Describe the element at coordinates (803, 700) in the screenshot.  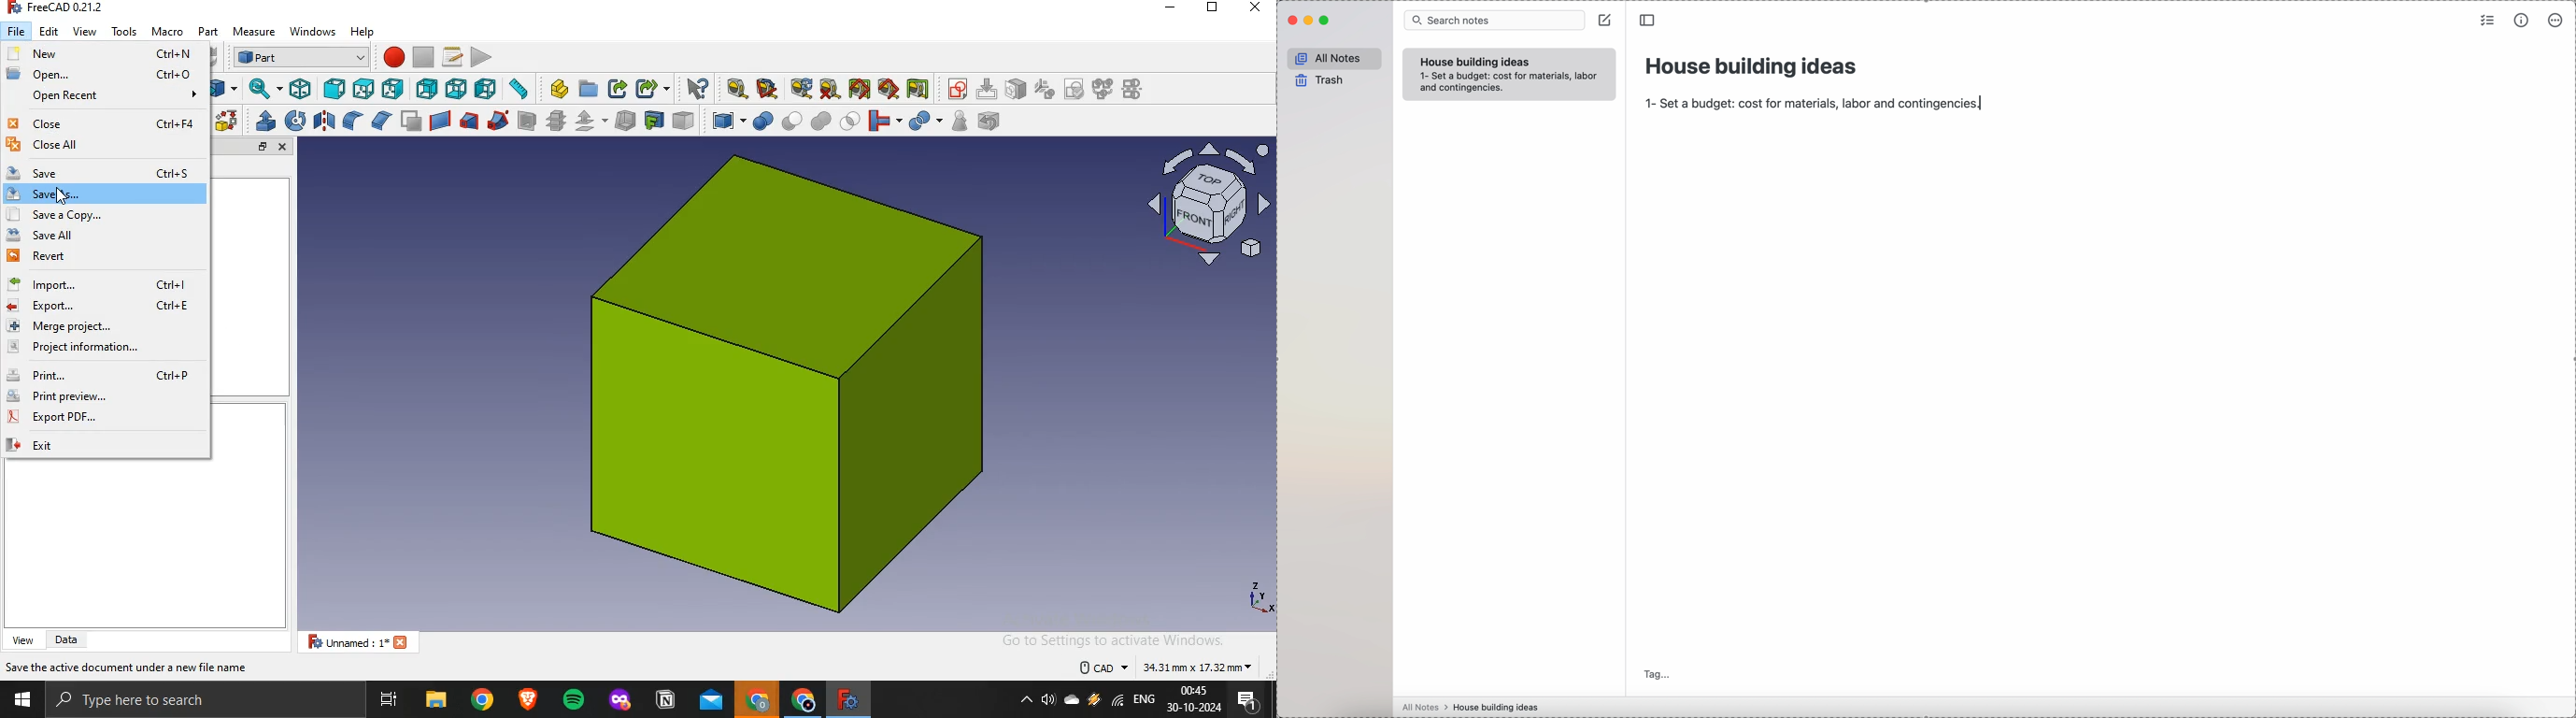
I see `google chrome` at that location.